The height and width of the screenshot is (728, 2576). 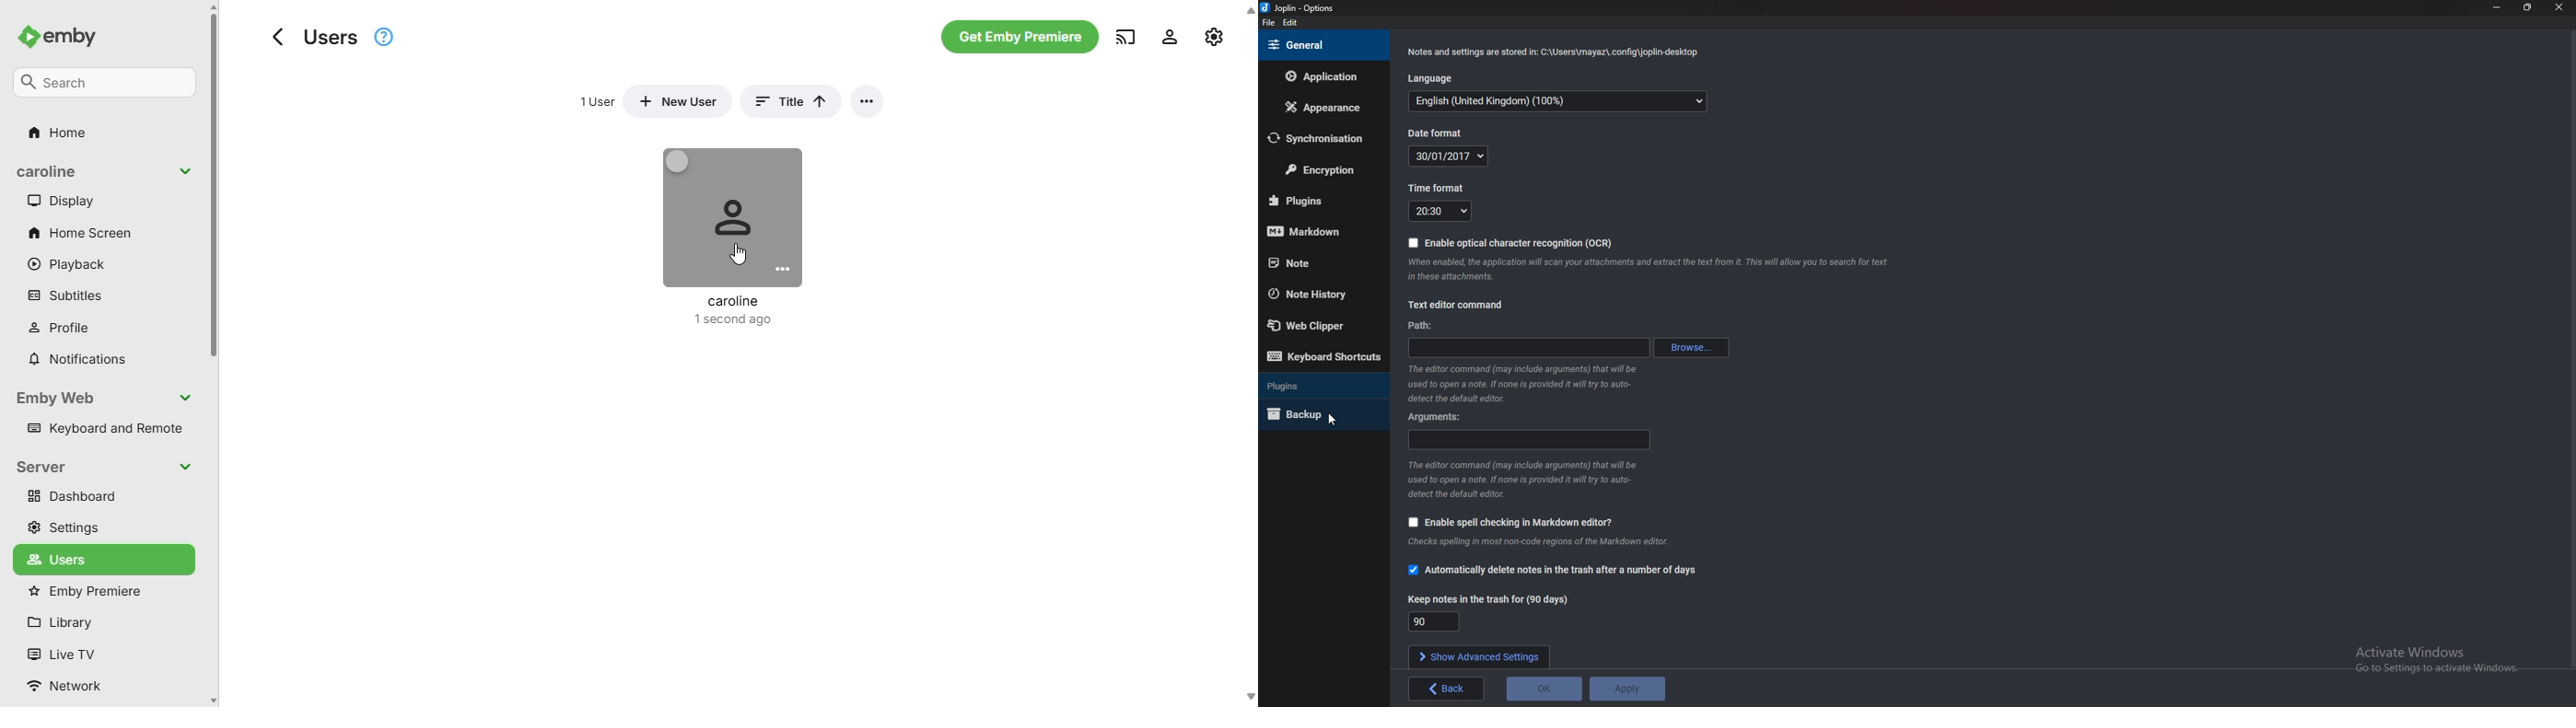 I want to click on back, so click(x=1446, y=689).